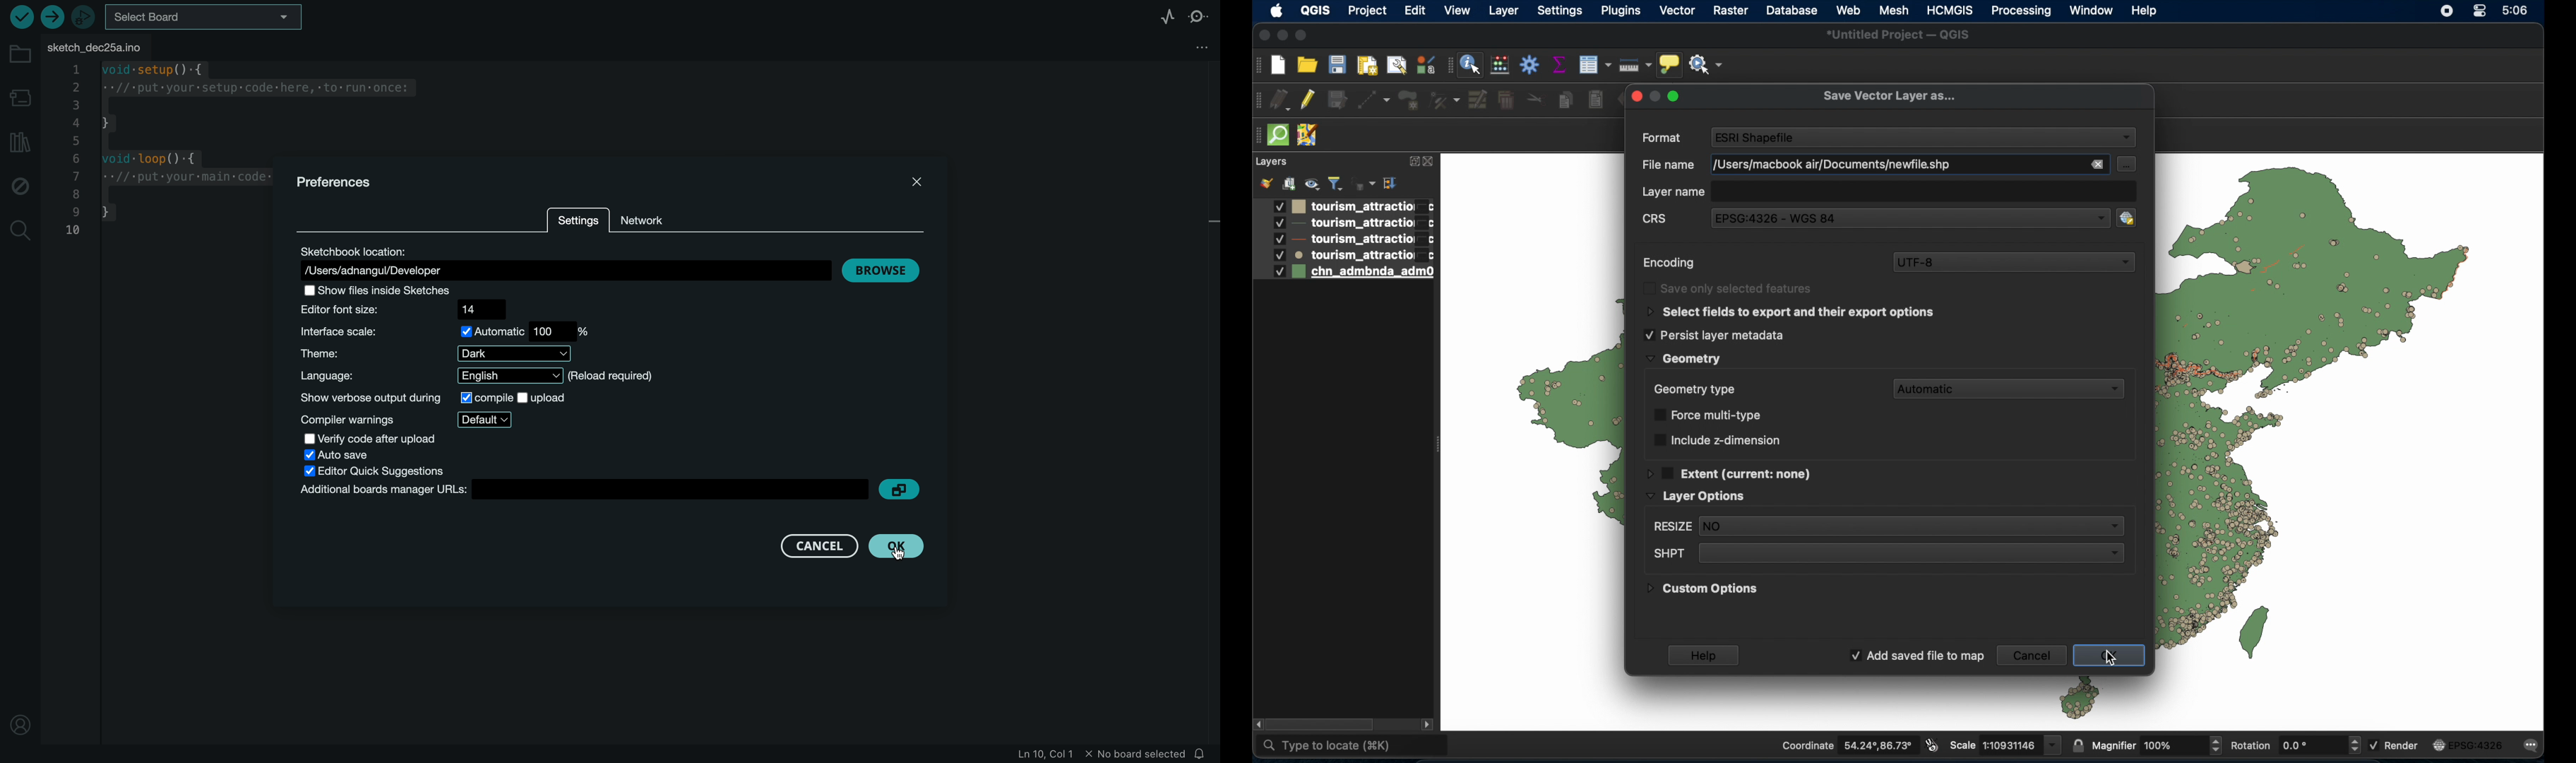 The height and width of the screenshot is (784, 2576). Describe the element at coordinates (1696, 497) in the screenshot. I see `layer options` at that location.